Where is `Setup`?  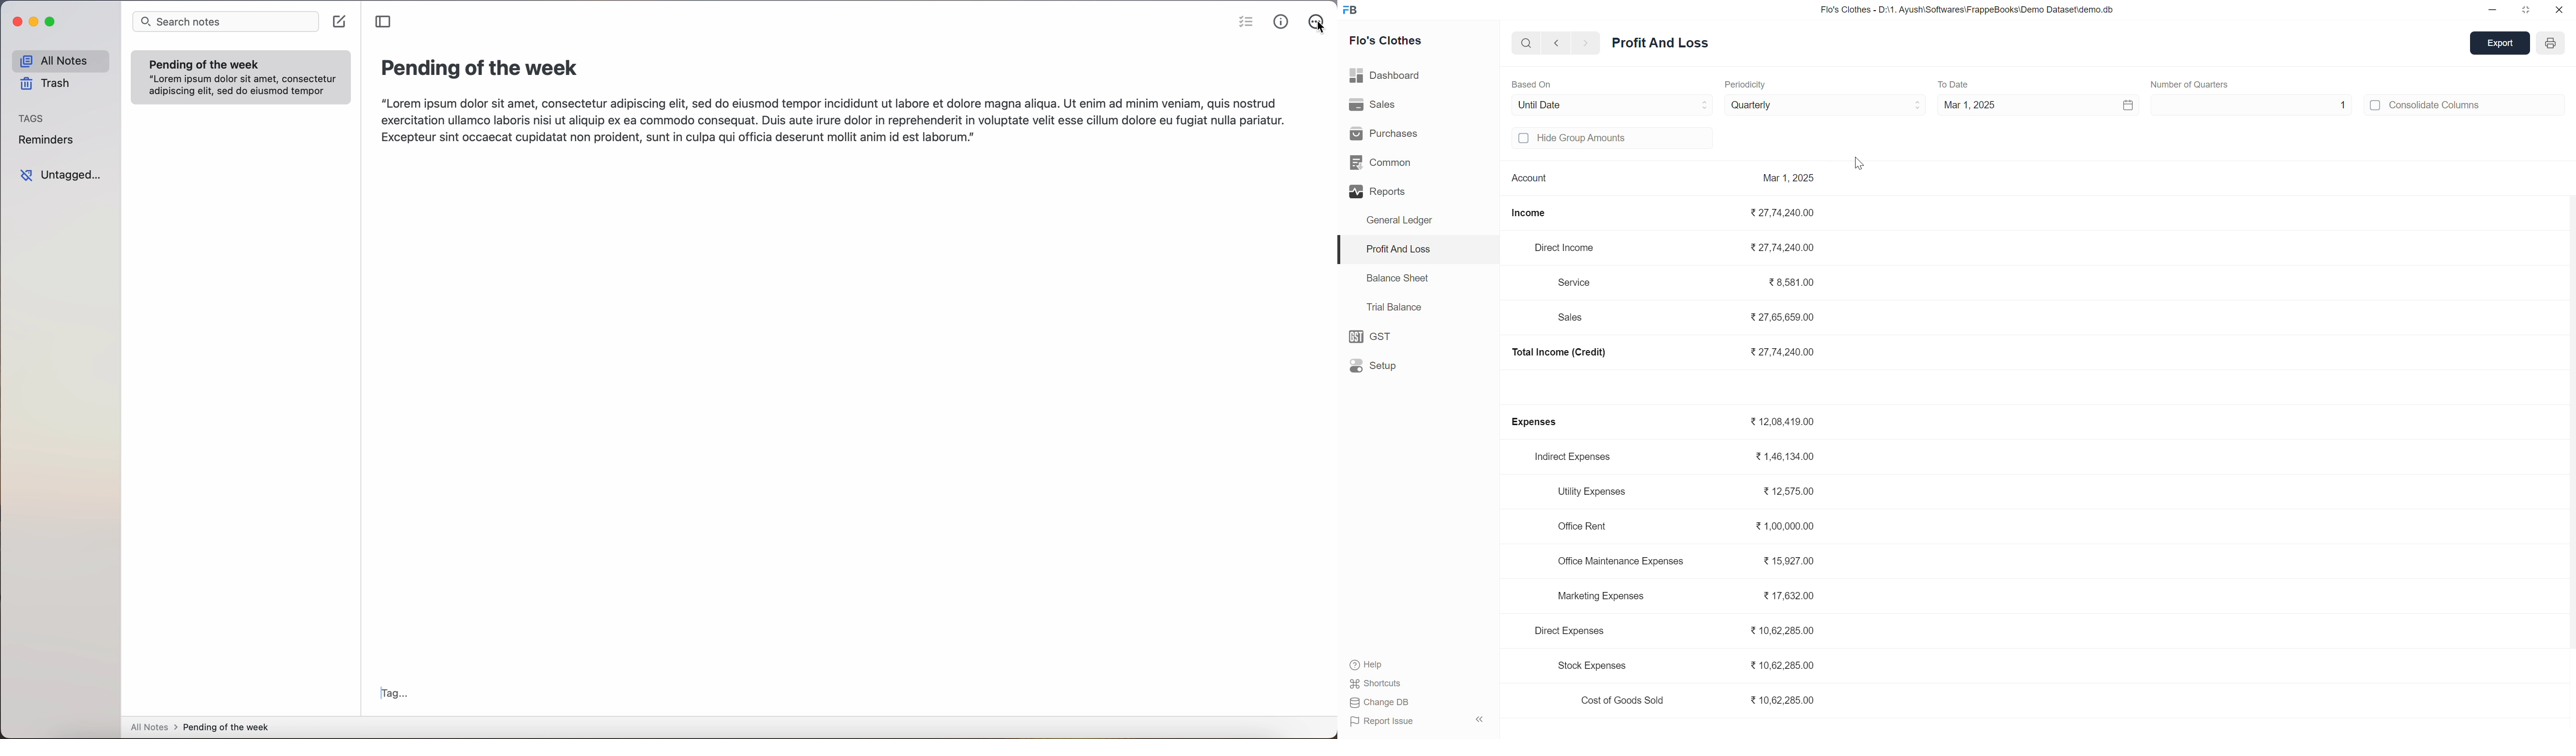
Setup is located at coordinates (1379, 364).